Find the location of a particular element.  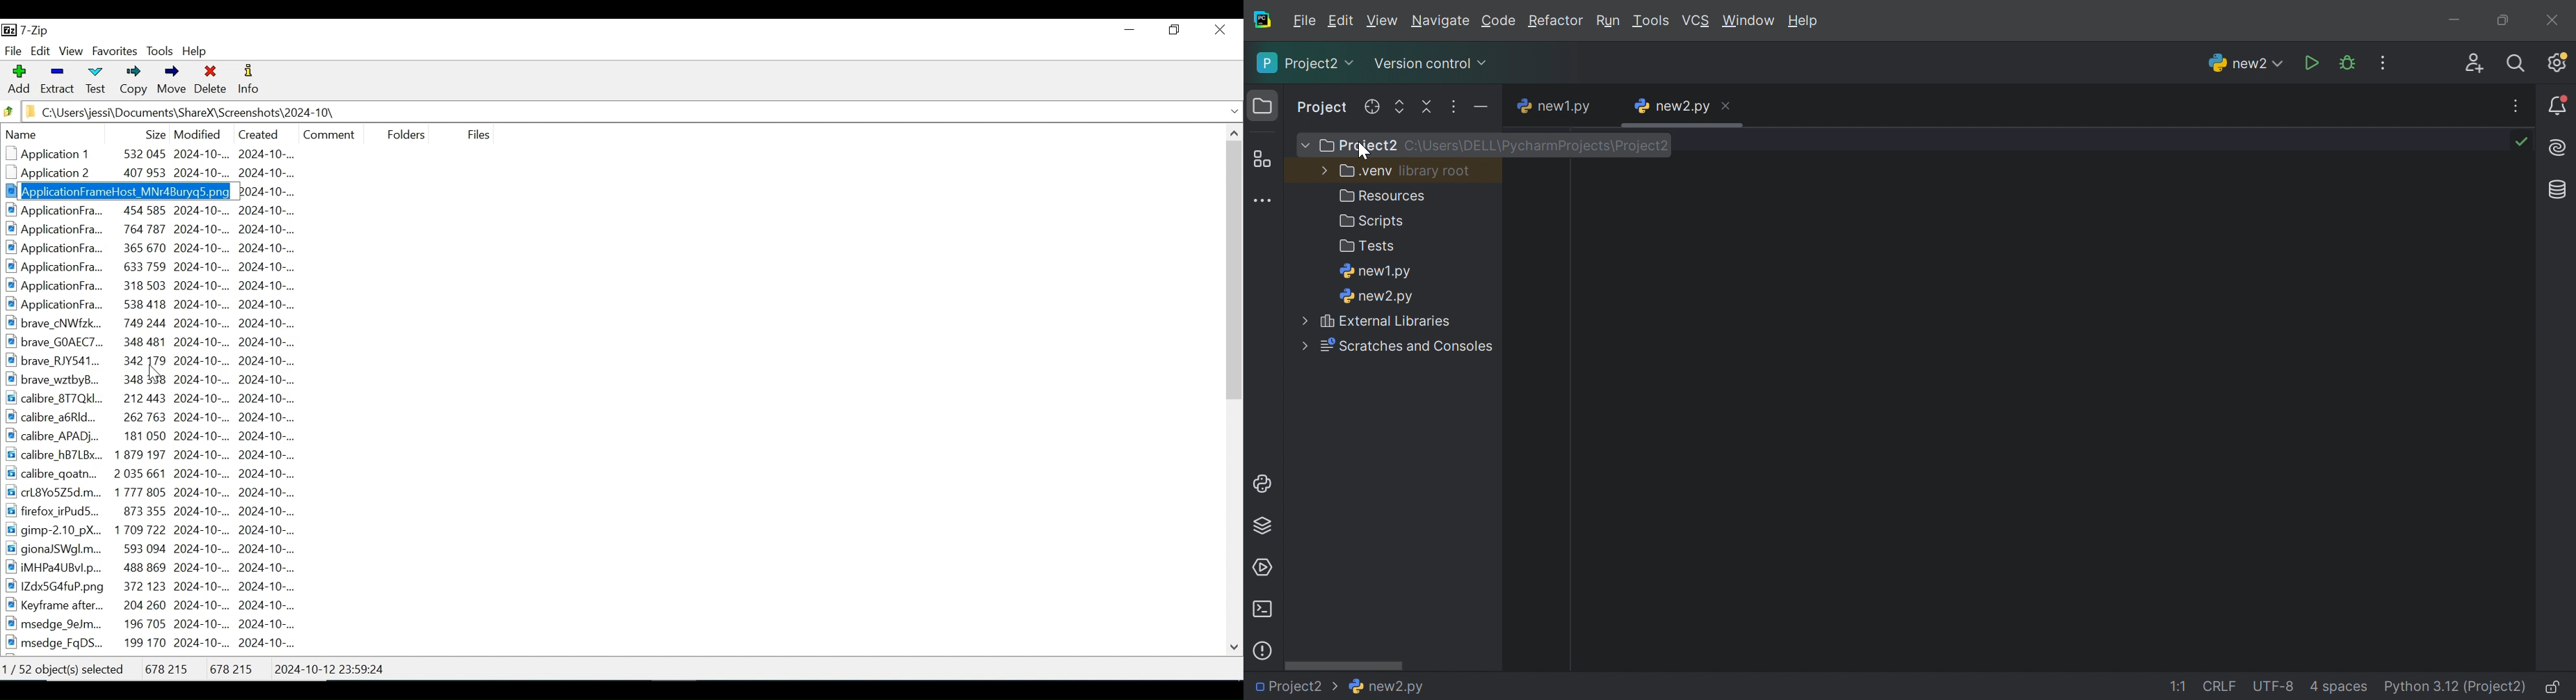

Minimize is located at coordinates (2453, 20).